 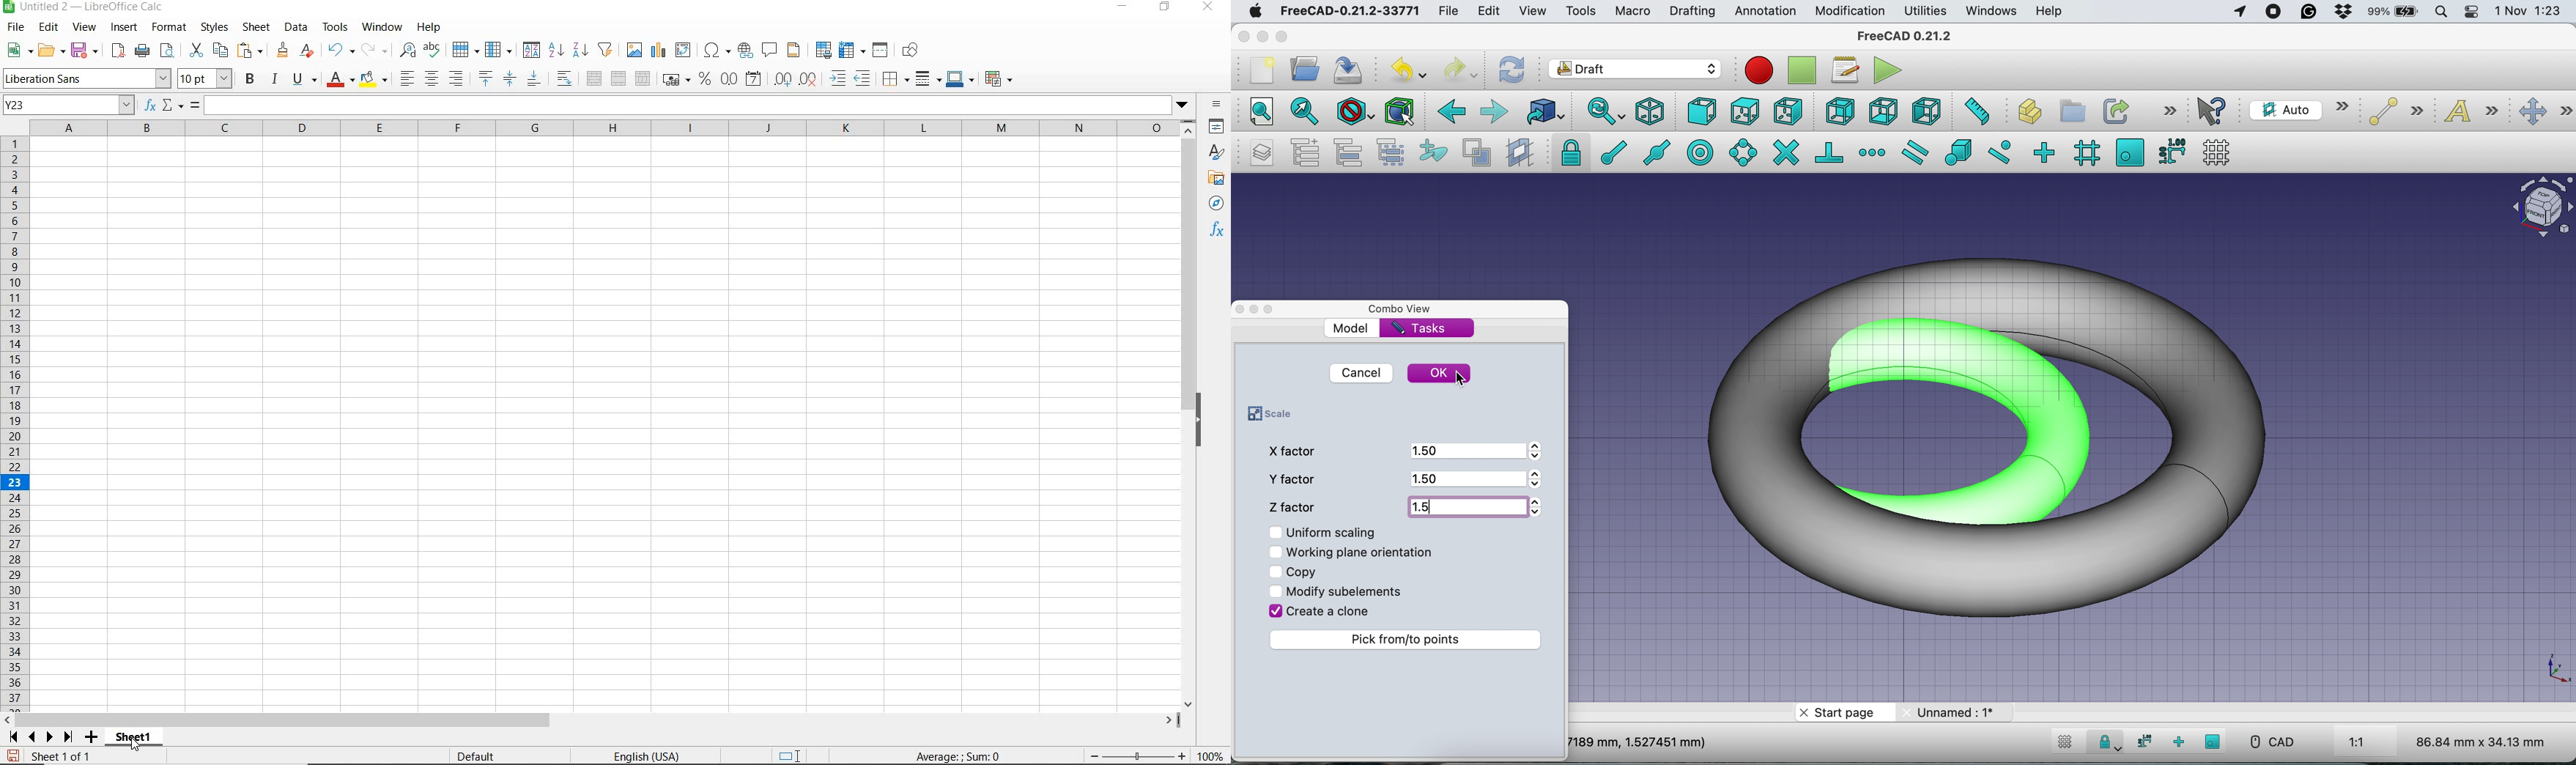 I want to click on top, so click(x=1743, y=110).